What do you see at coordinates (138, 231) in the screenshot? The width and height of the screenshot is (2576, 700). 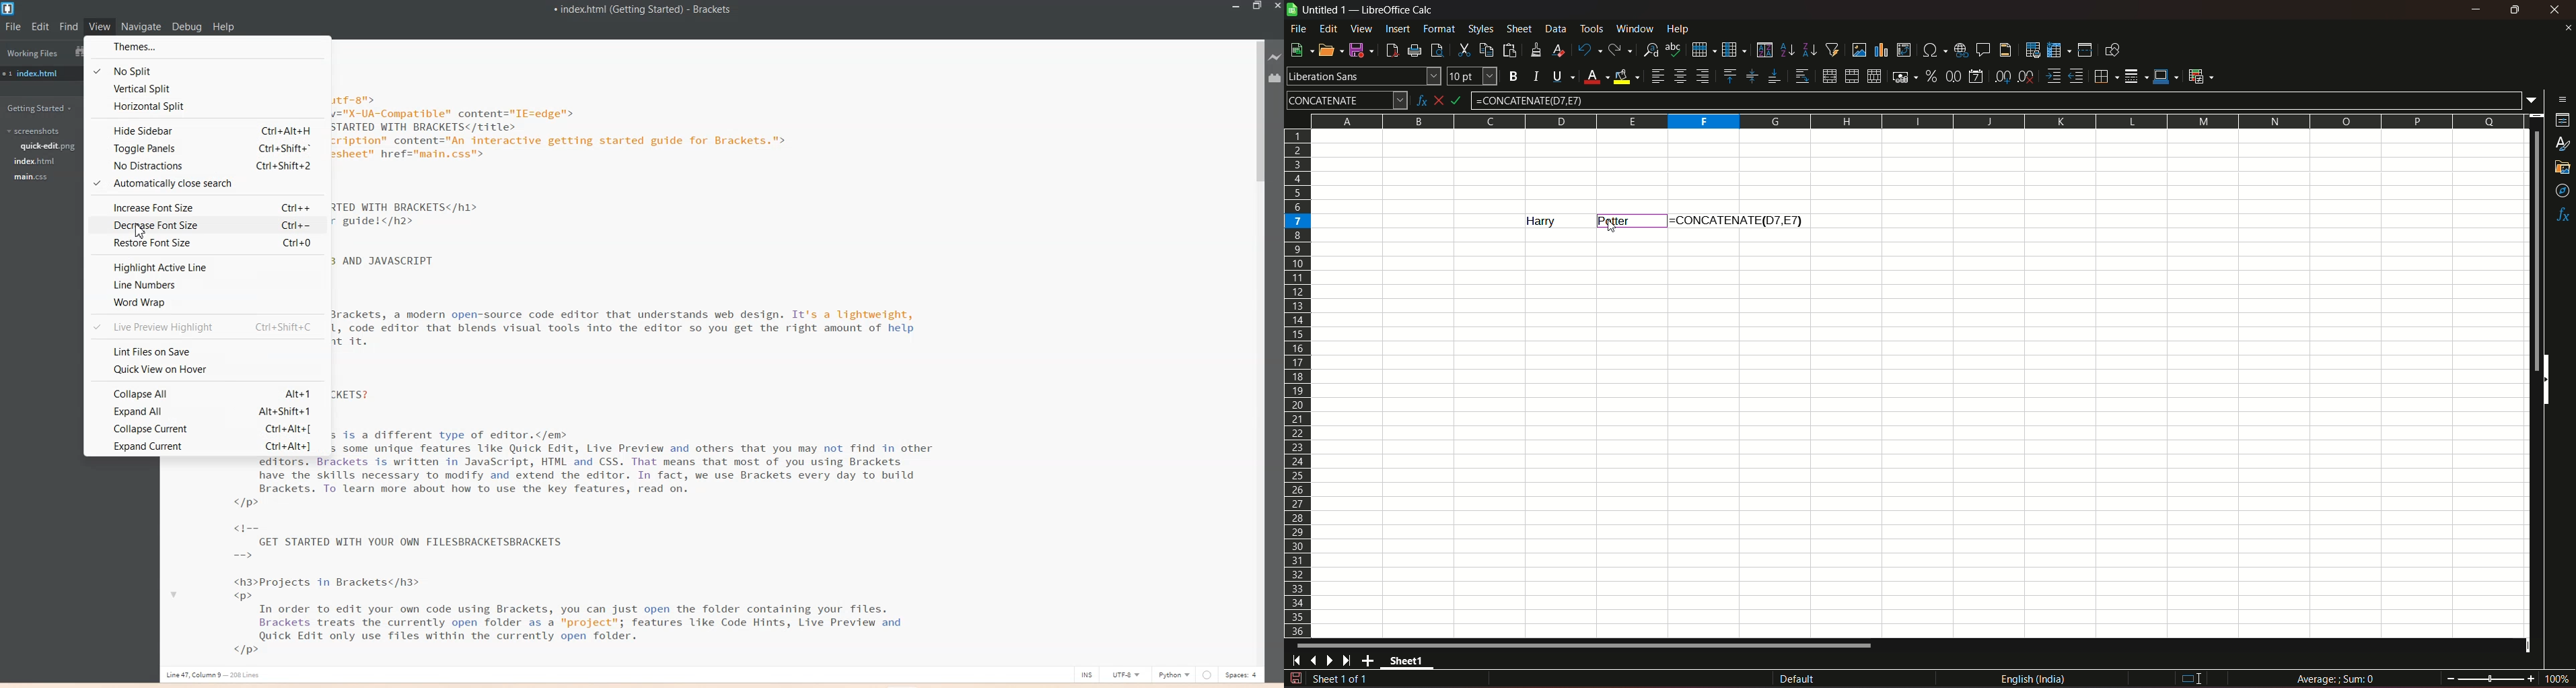 I see `cursor` at bounding box center [138, 231].